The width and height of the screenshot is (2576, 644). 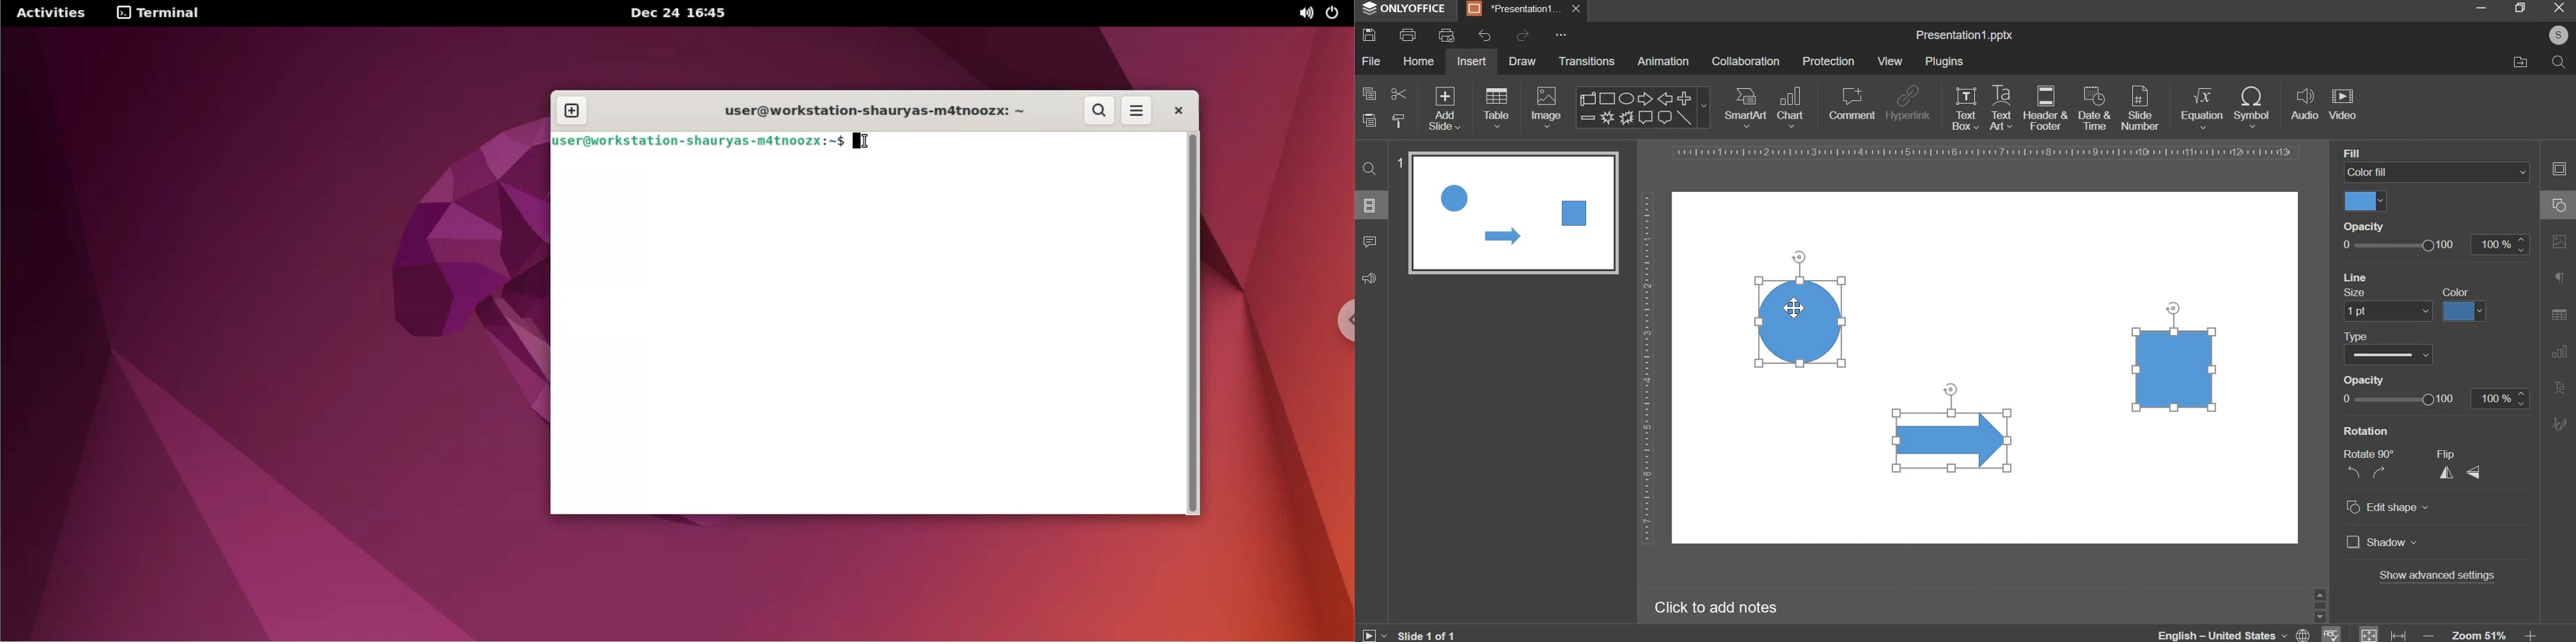 What do you see at coordinates (1803, 254) in the screenshot?
I see `rotate` at bounding box center [1803, 254].